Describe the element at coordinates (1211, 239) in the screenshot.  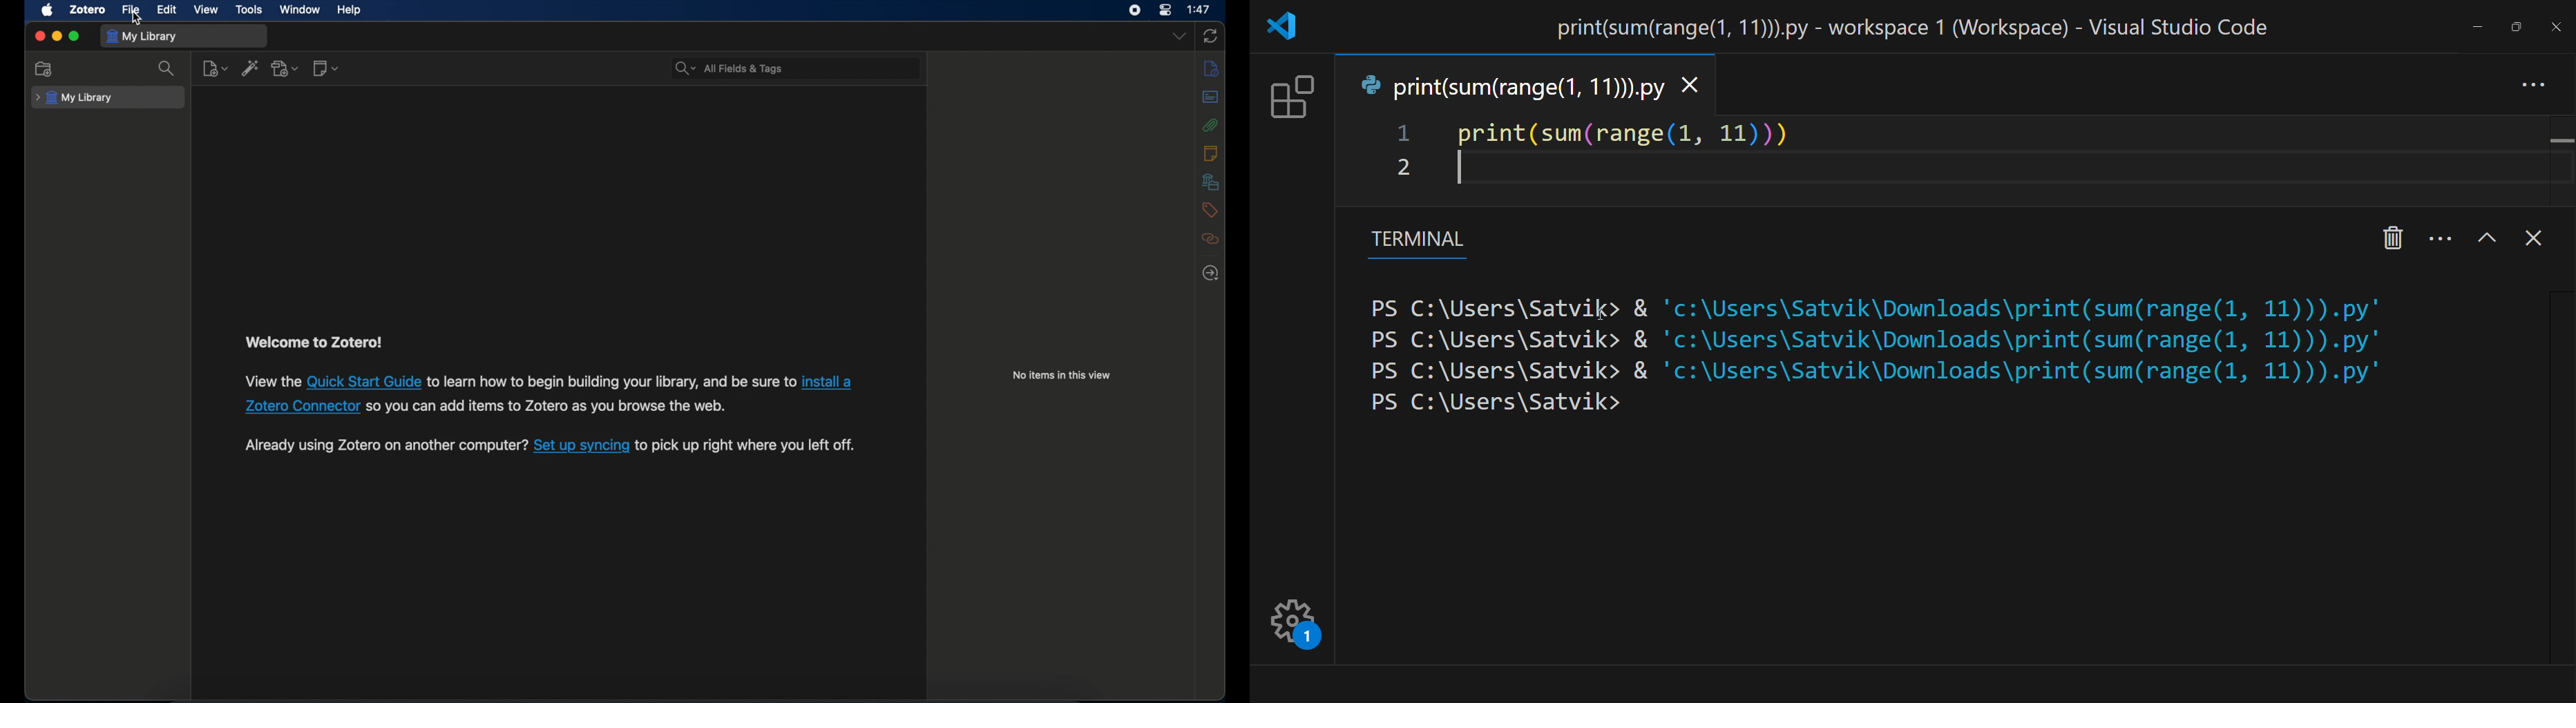
I see `related` at that location.